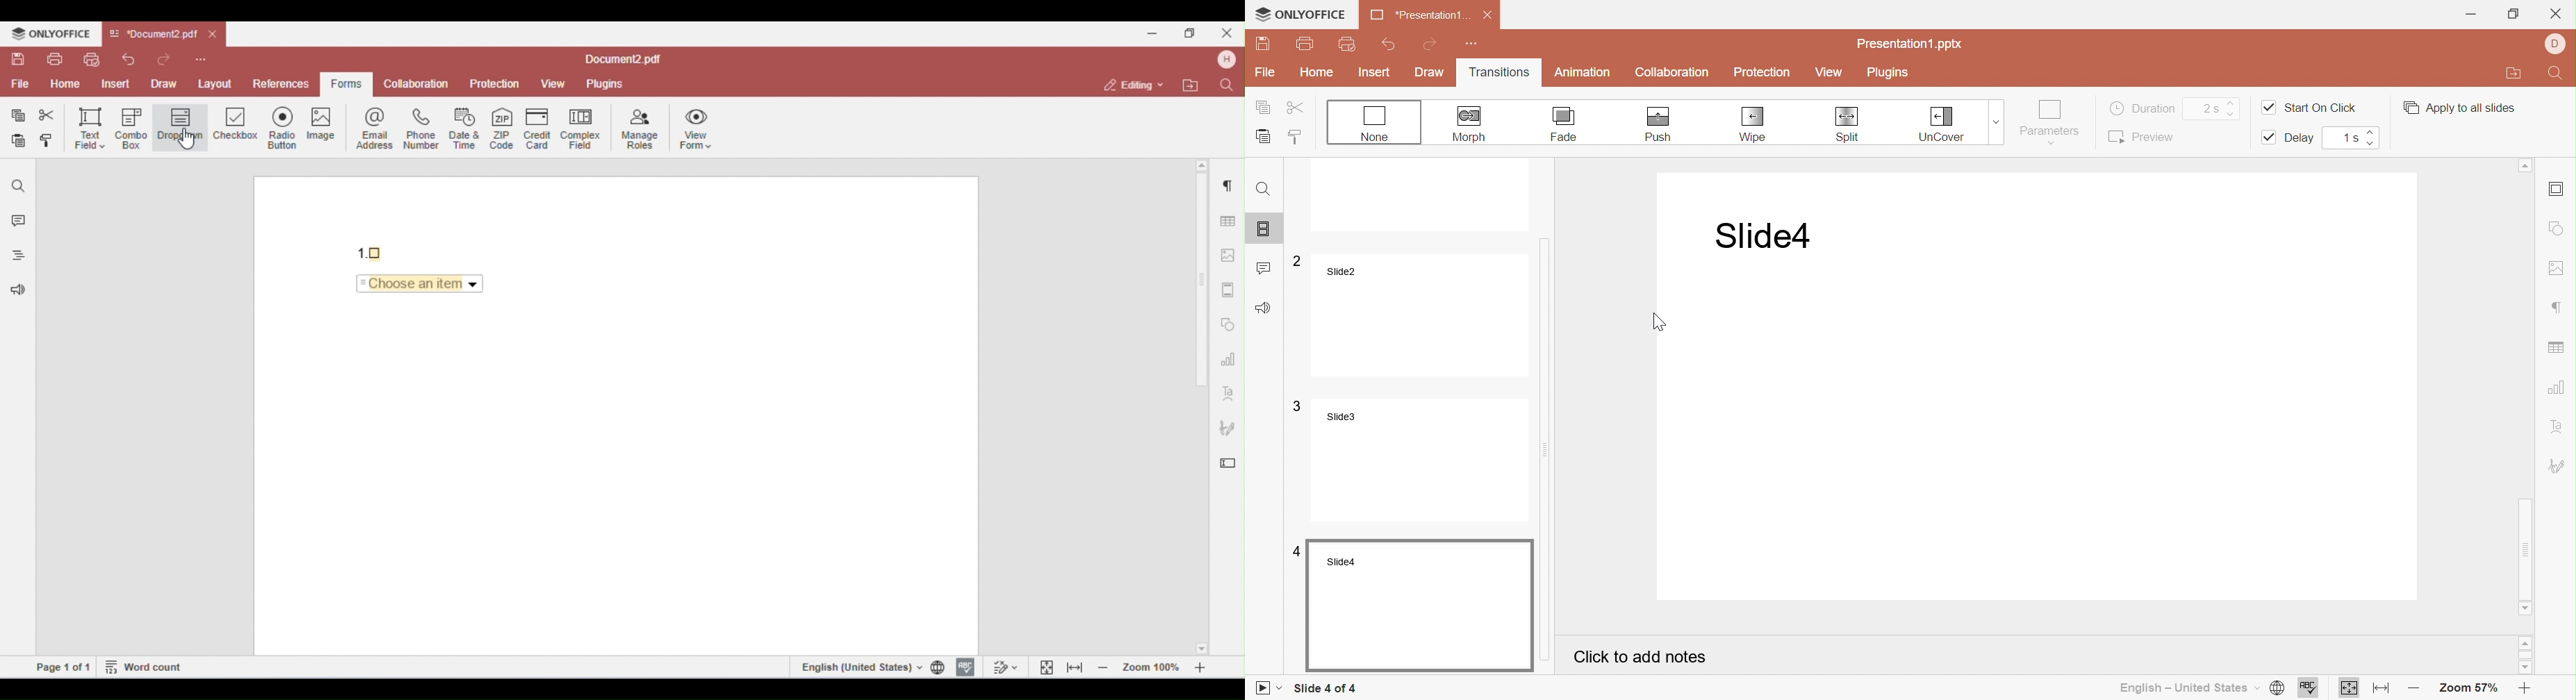 The image size is (2576, 700). Describe the element at coordinates (1294, 552) in the screenshot. I see `4` at that location.